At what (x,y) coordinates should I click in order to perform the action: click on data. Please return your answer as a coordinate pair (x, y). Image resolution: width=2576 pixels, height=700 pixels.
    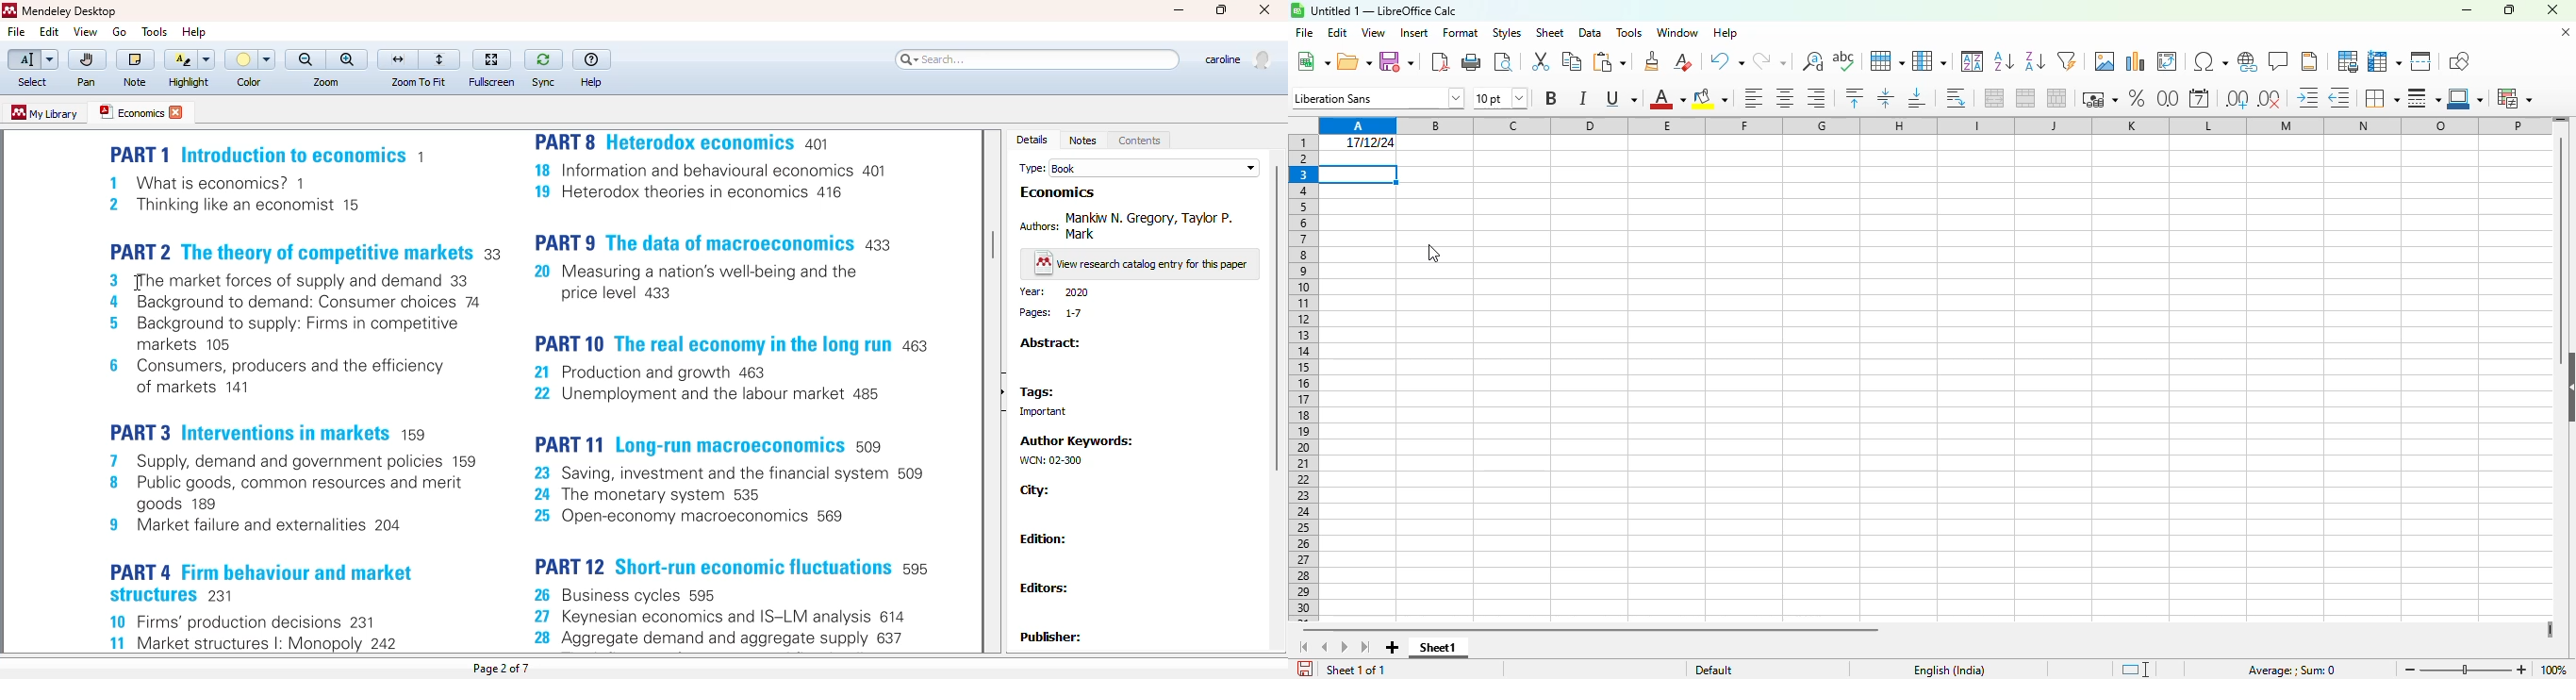
    Looking at the image, I should click on (1589, 33).